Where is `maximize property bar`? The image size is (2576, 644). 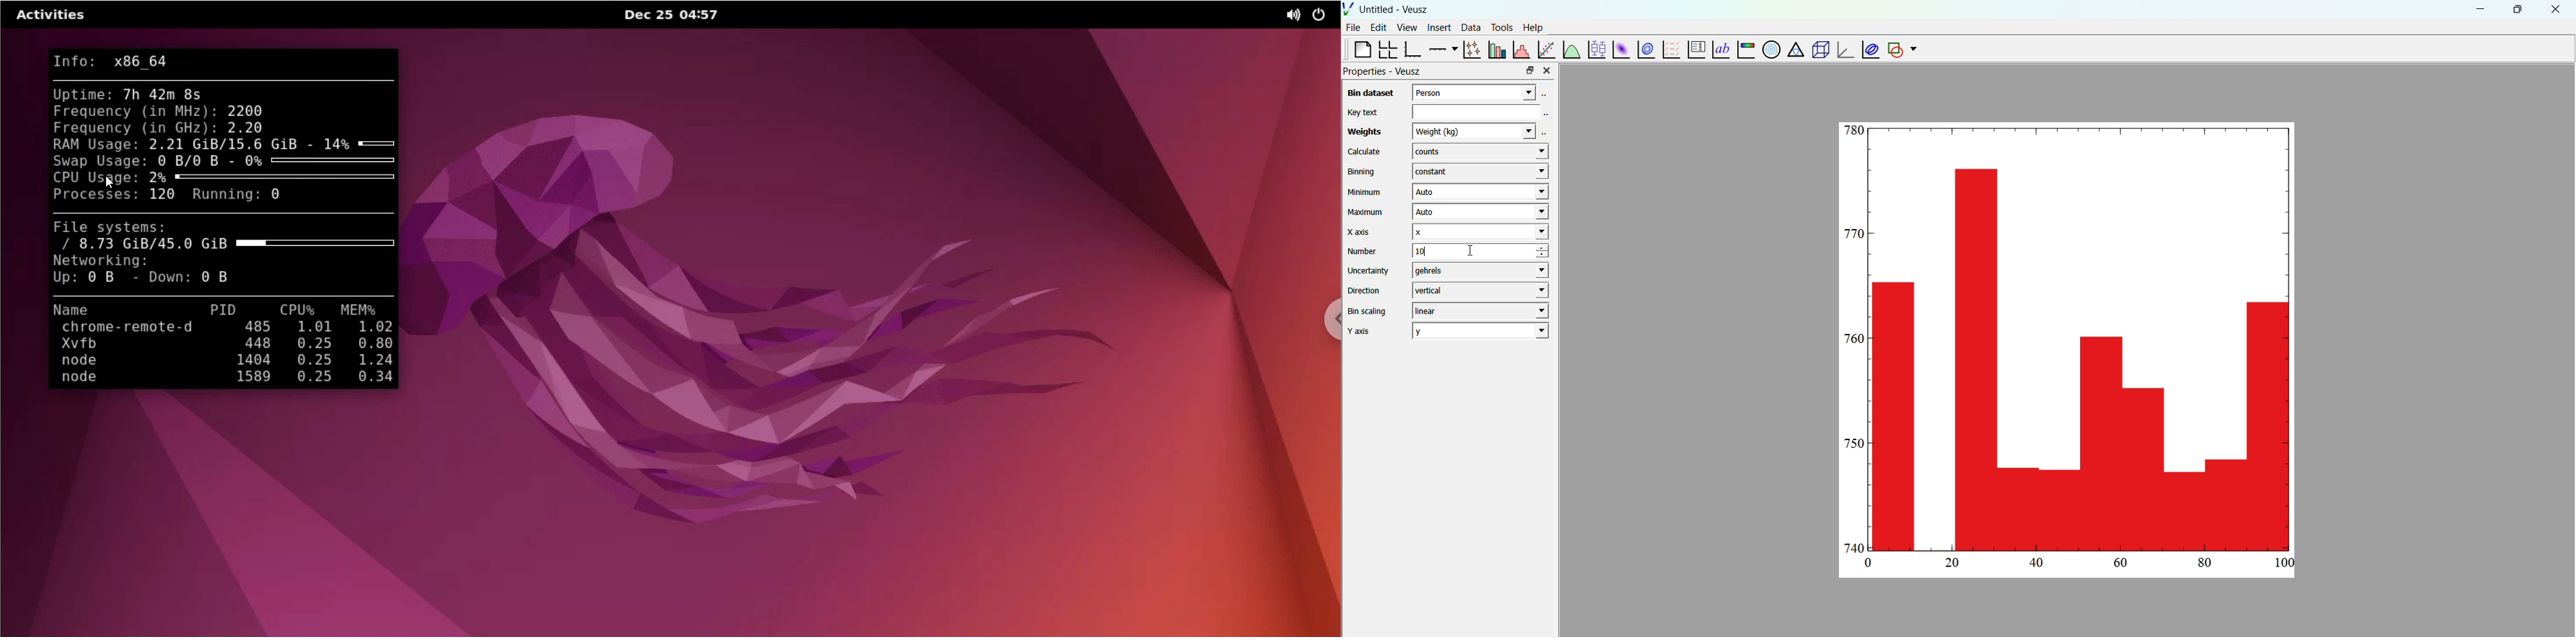
maximize property bar is located at coordinates (1530, 71).